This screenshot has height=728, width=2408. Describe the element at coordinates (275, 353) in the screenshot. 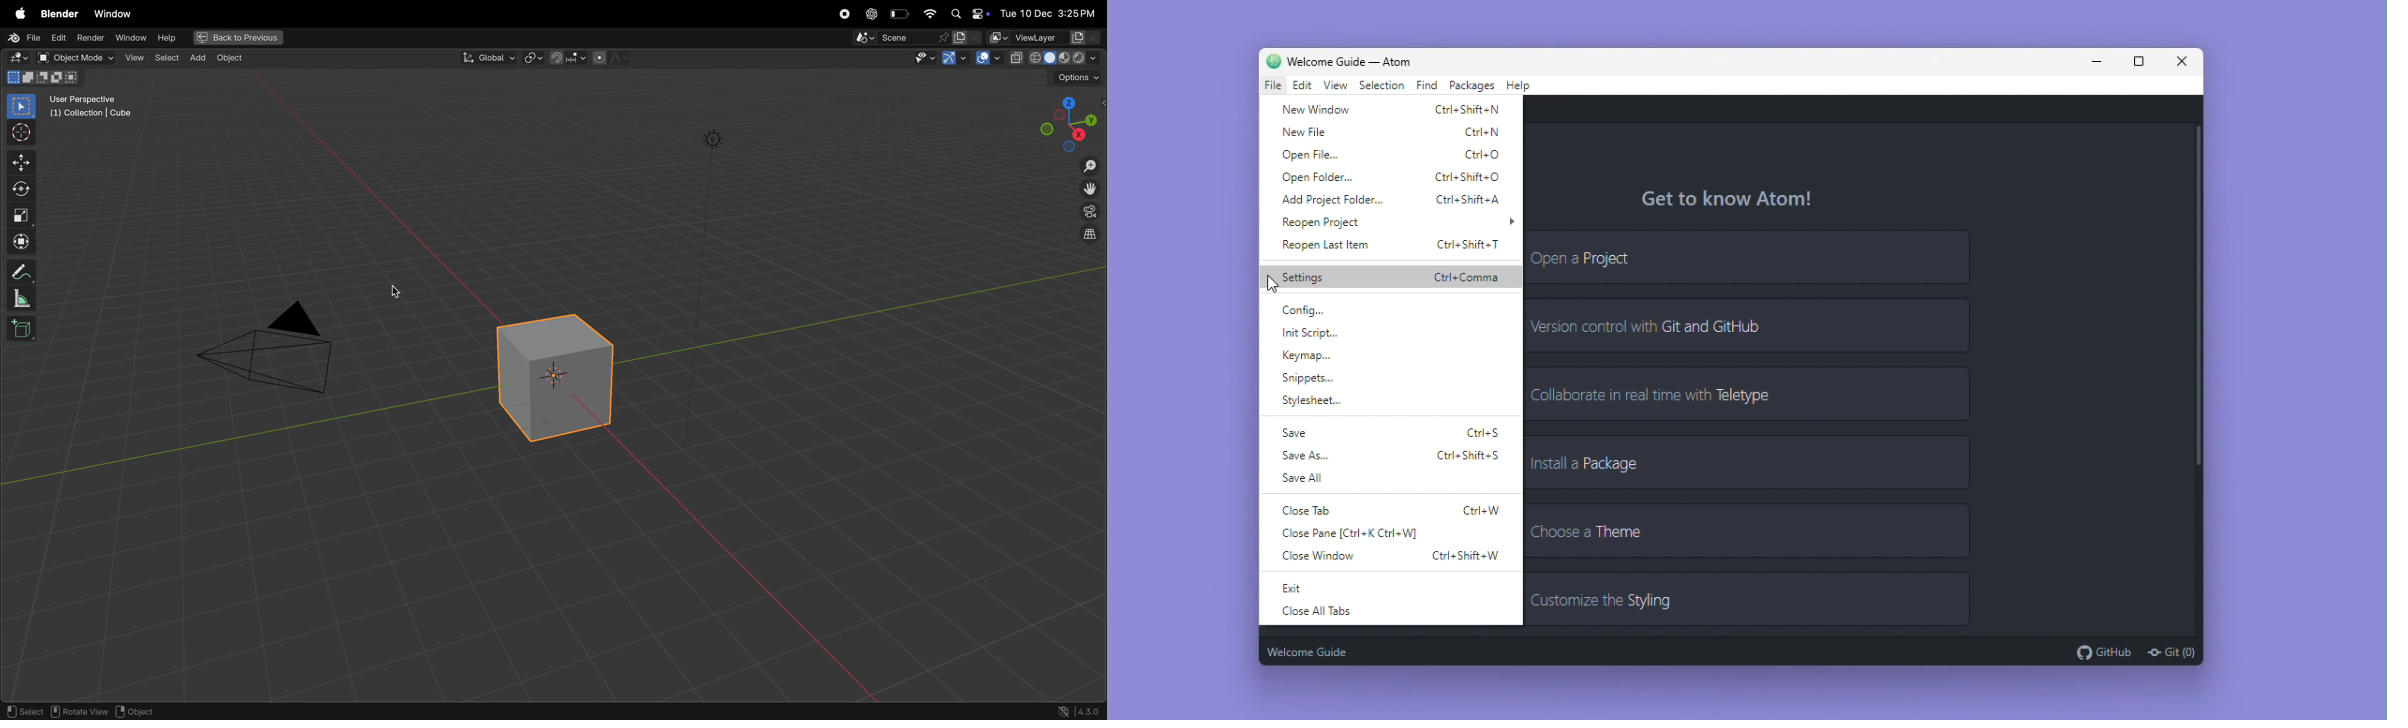

I see `camera` at that location.